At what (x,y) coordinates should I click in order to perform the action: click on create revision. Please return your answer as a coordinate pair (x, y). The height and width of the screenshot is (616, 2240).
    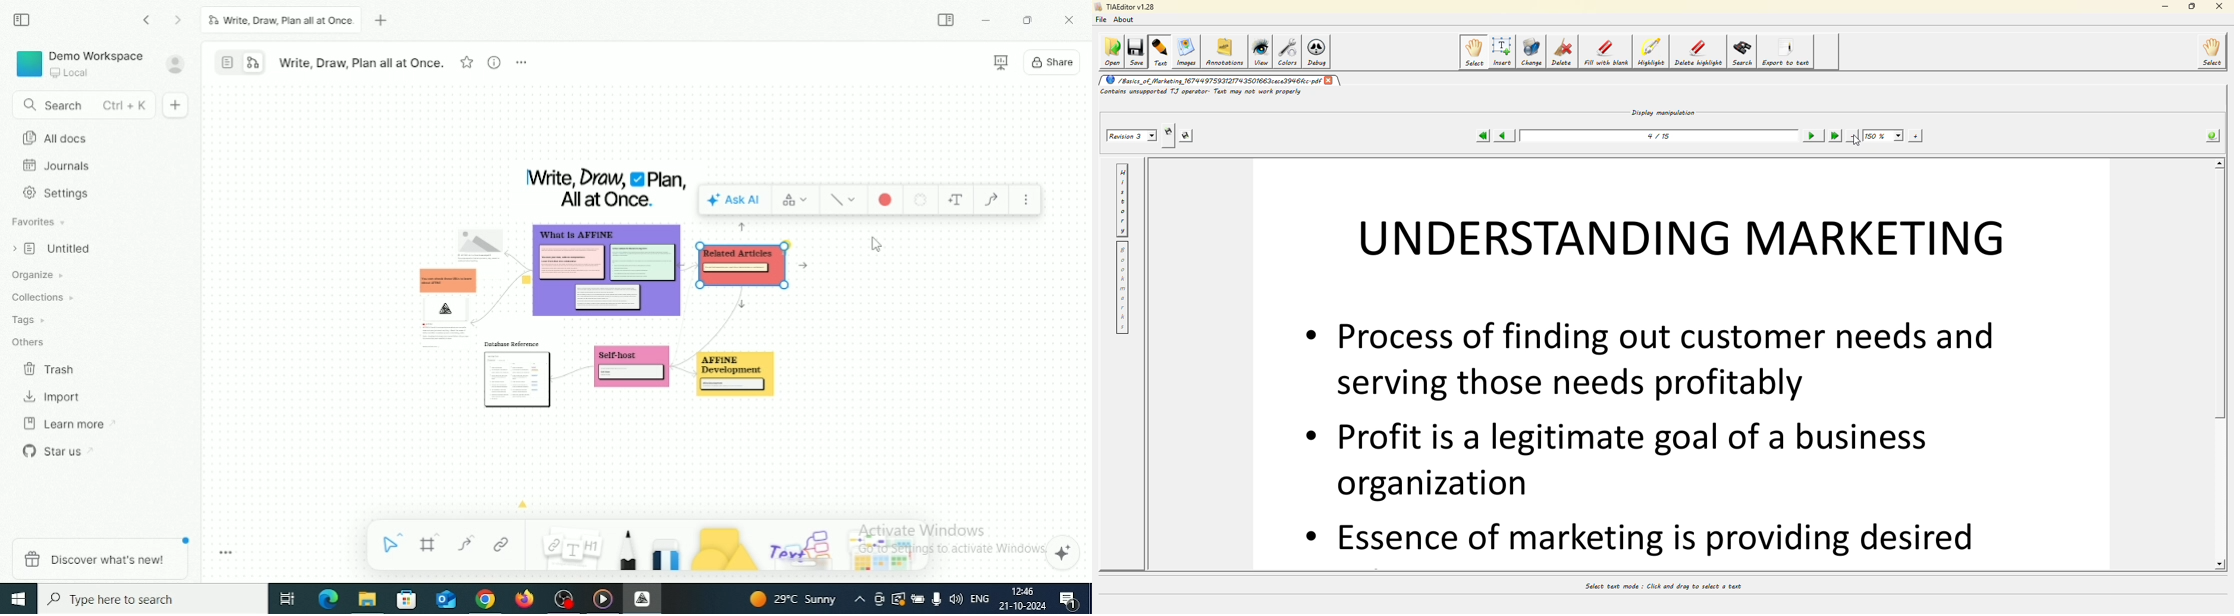
    Looking at the image, I should click on (1168, 131).